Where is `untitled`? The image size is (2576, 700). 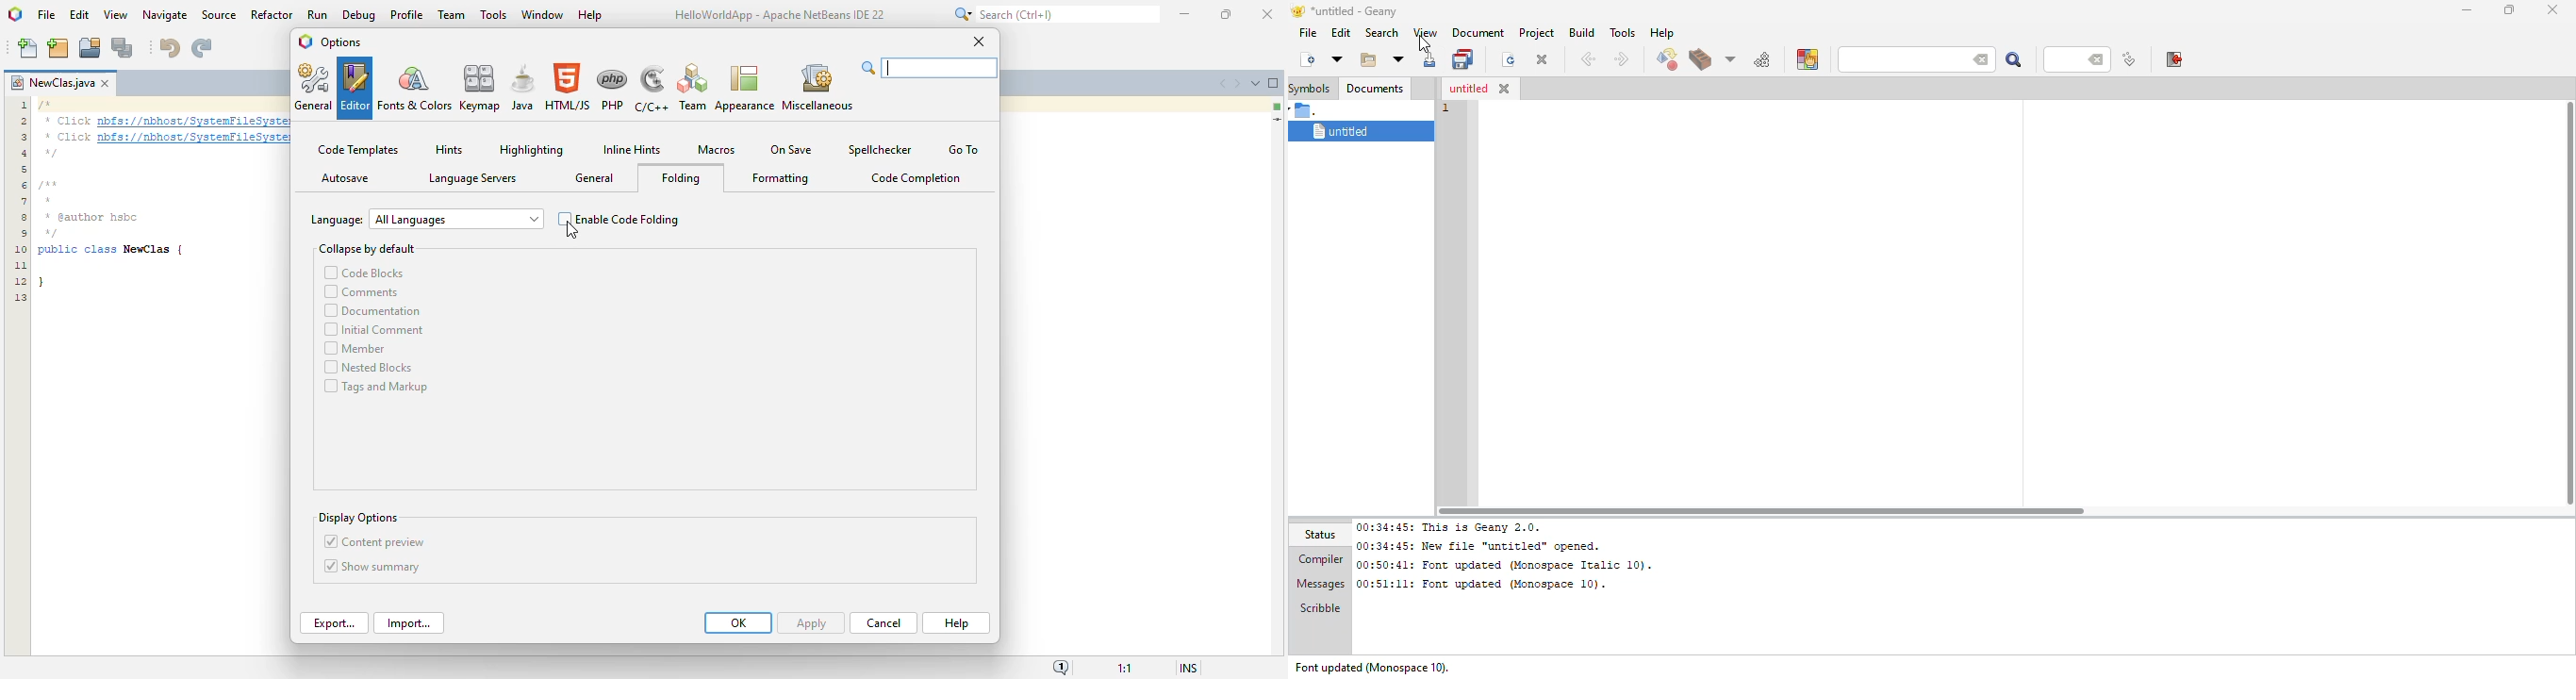 untitled is located at coordinates (1466, 89).